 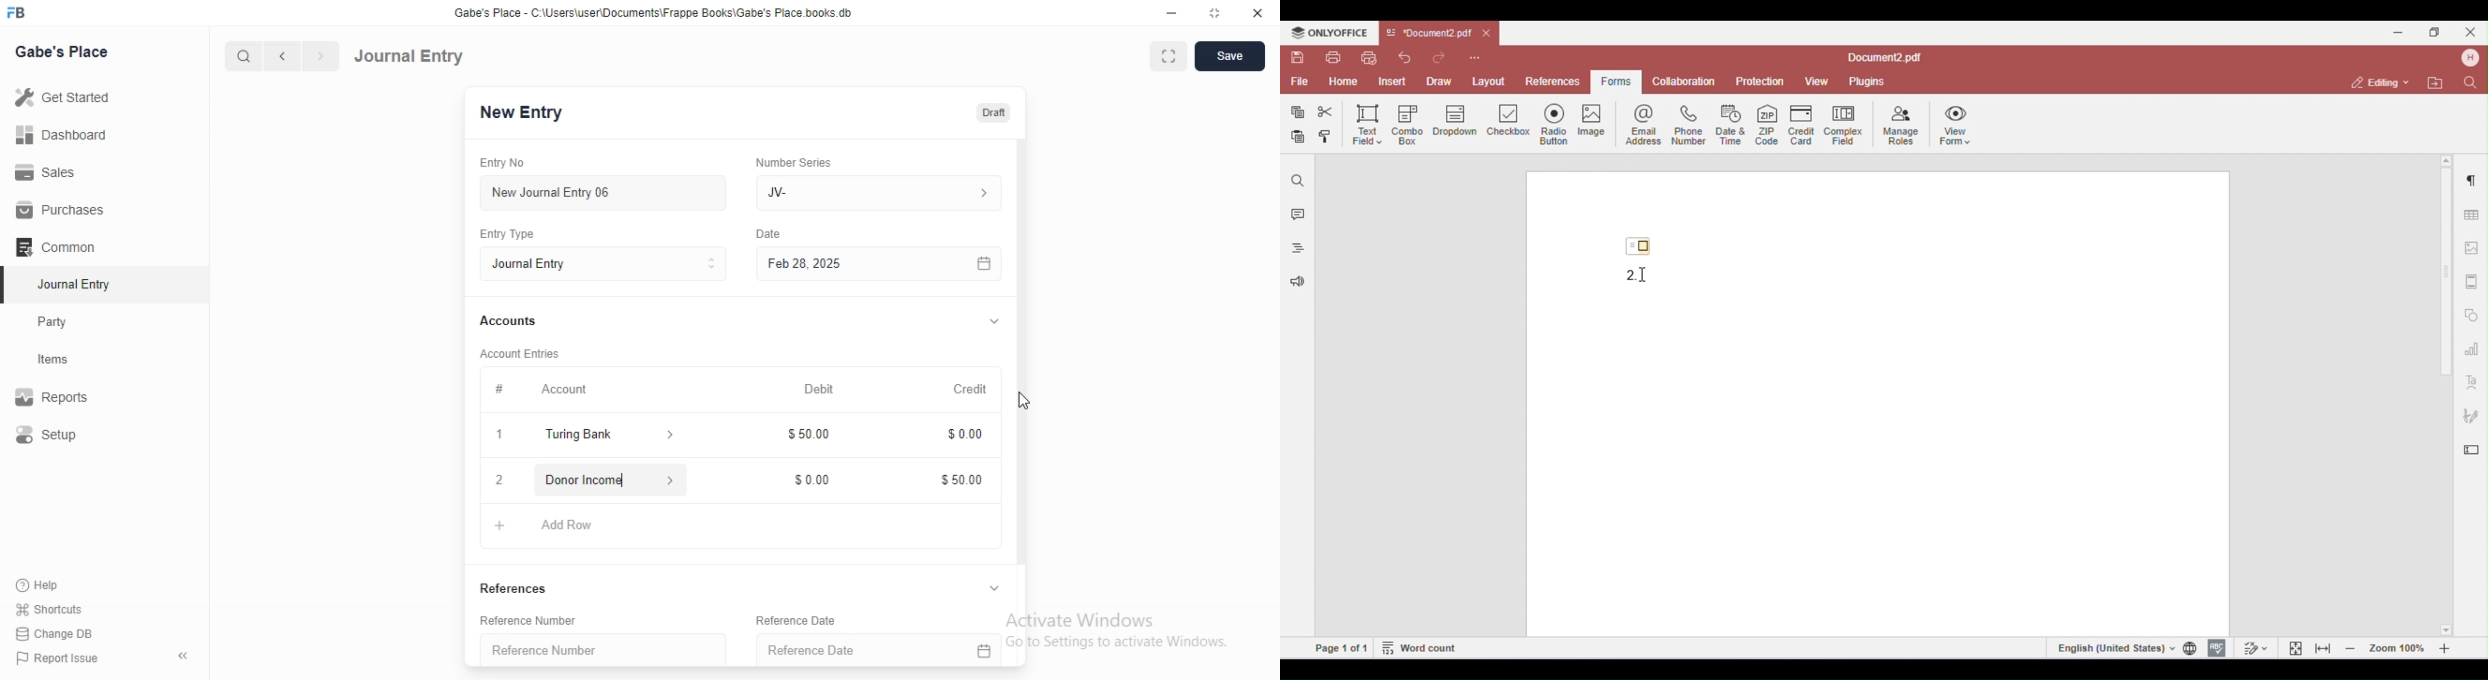 What do you see at coordinates (600, 648) in the screenshot?
I see `Reference Number` at bounding box center [600, 648].